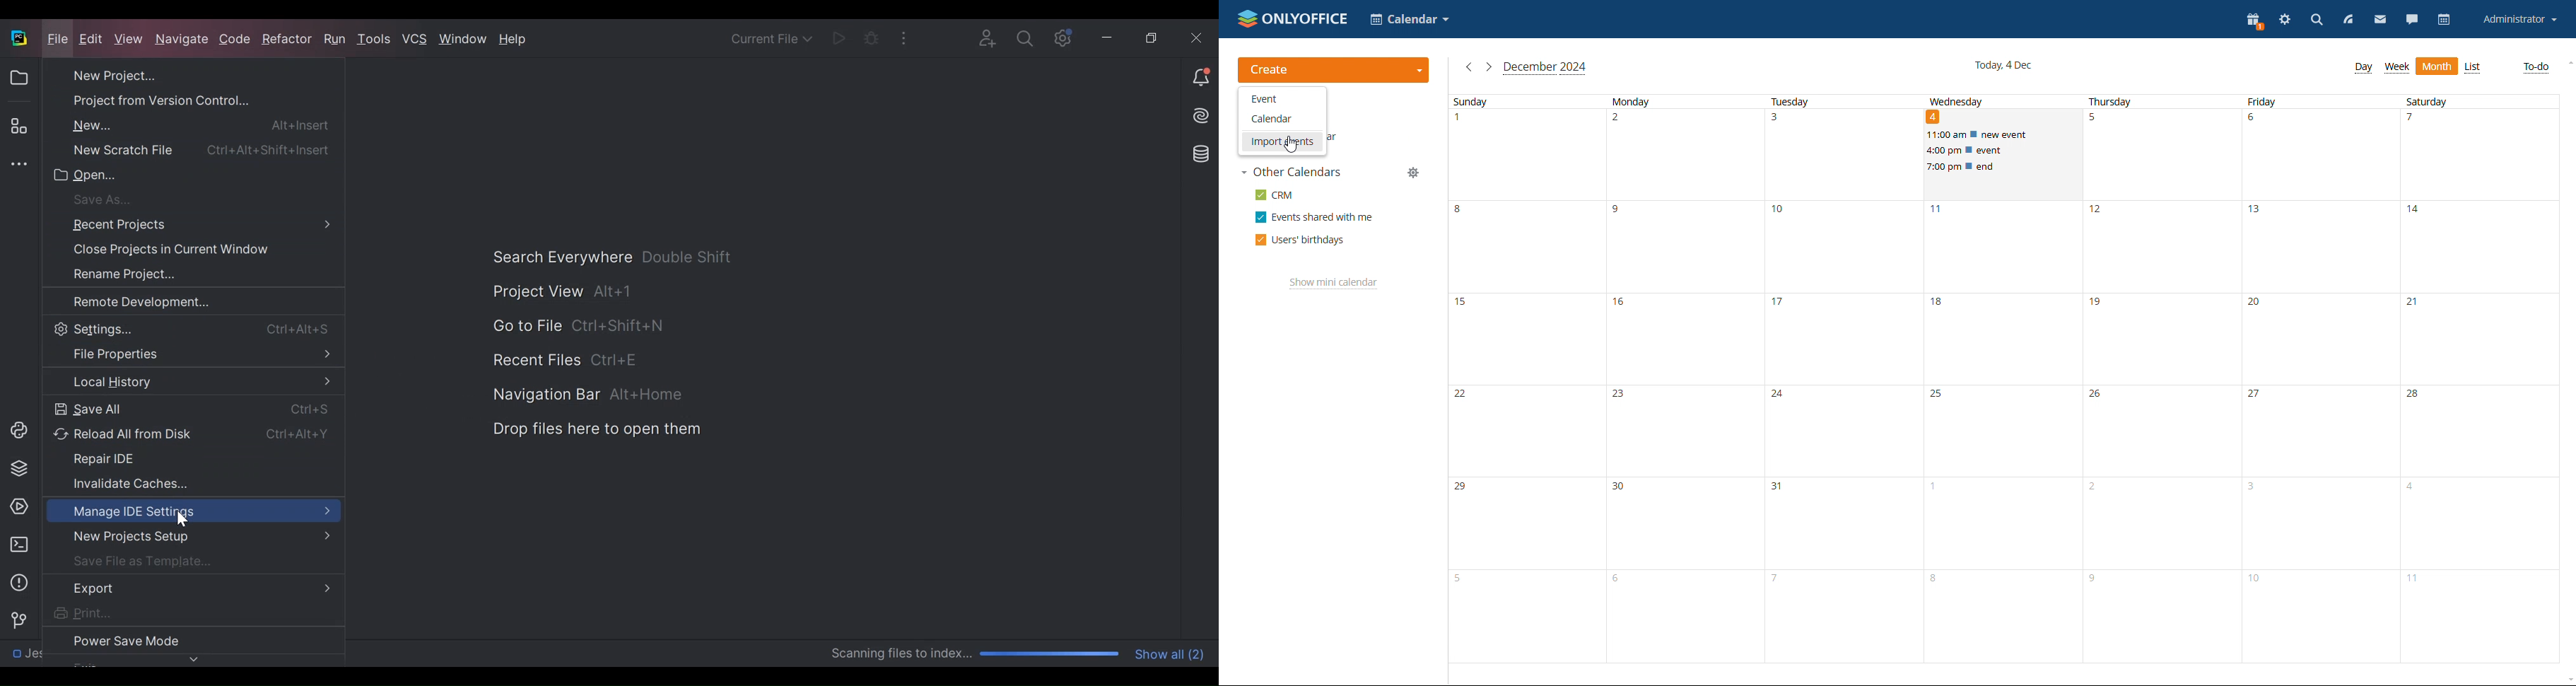 This screenshot has height=700, width=2576. I want to click on Go to File, so click(577, 326).